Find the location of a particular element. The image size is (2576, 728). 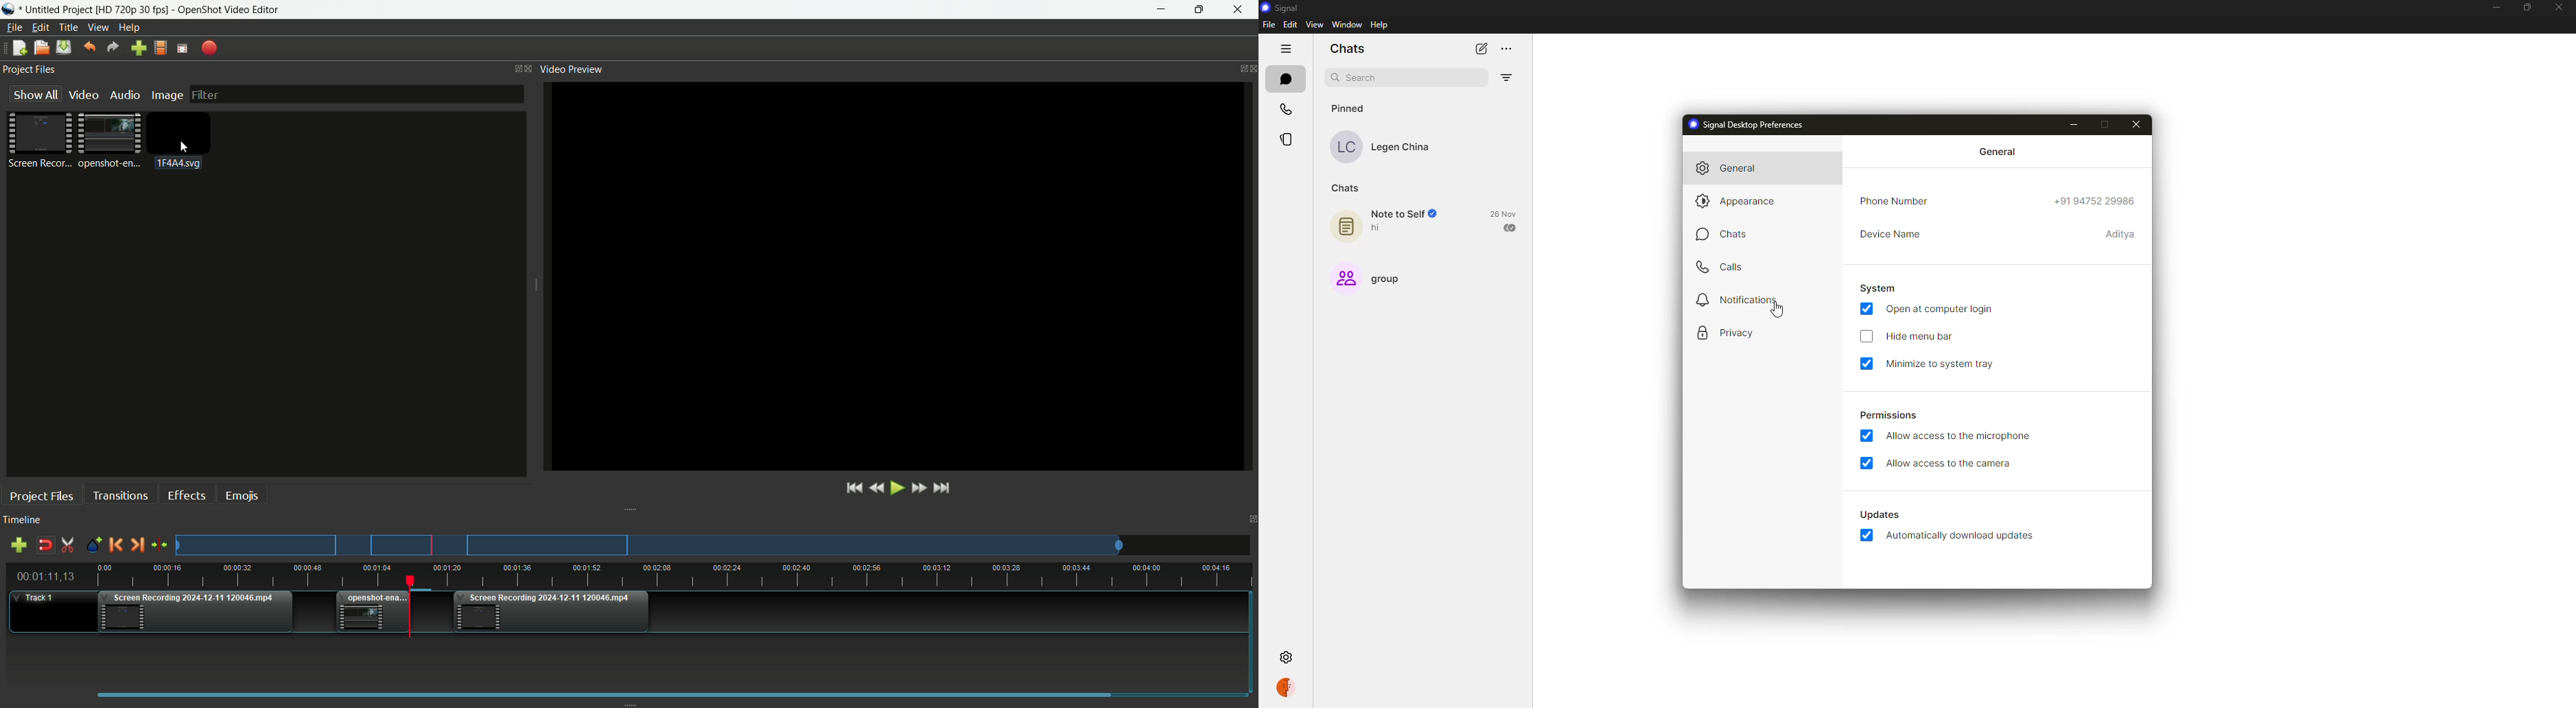

chats is located at coordinates (1720, 237).